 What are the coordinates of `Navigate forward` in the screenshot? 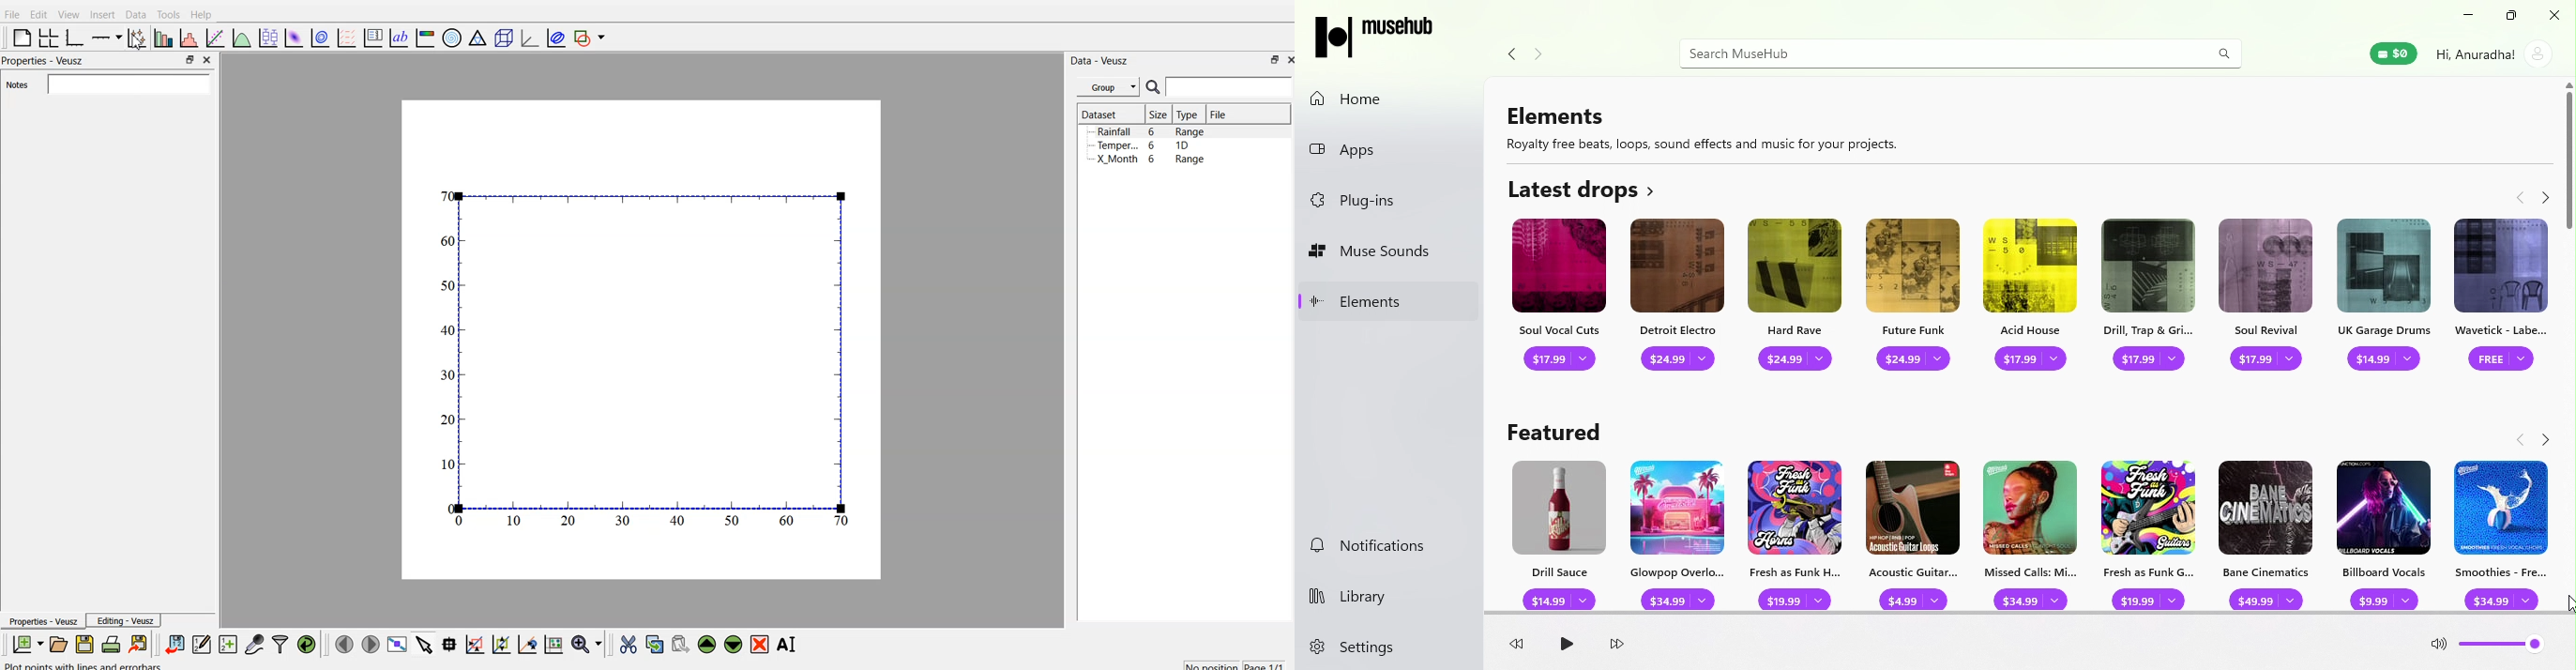 It's located at (1543, 55).